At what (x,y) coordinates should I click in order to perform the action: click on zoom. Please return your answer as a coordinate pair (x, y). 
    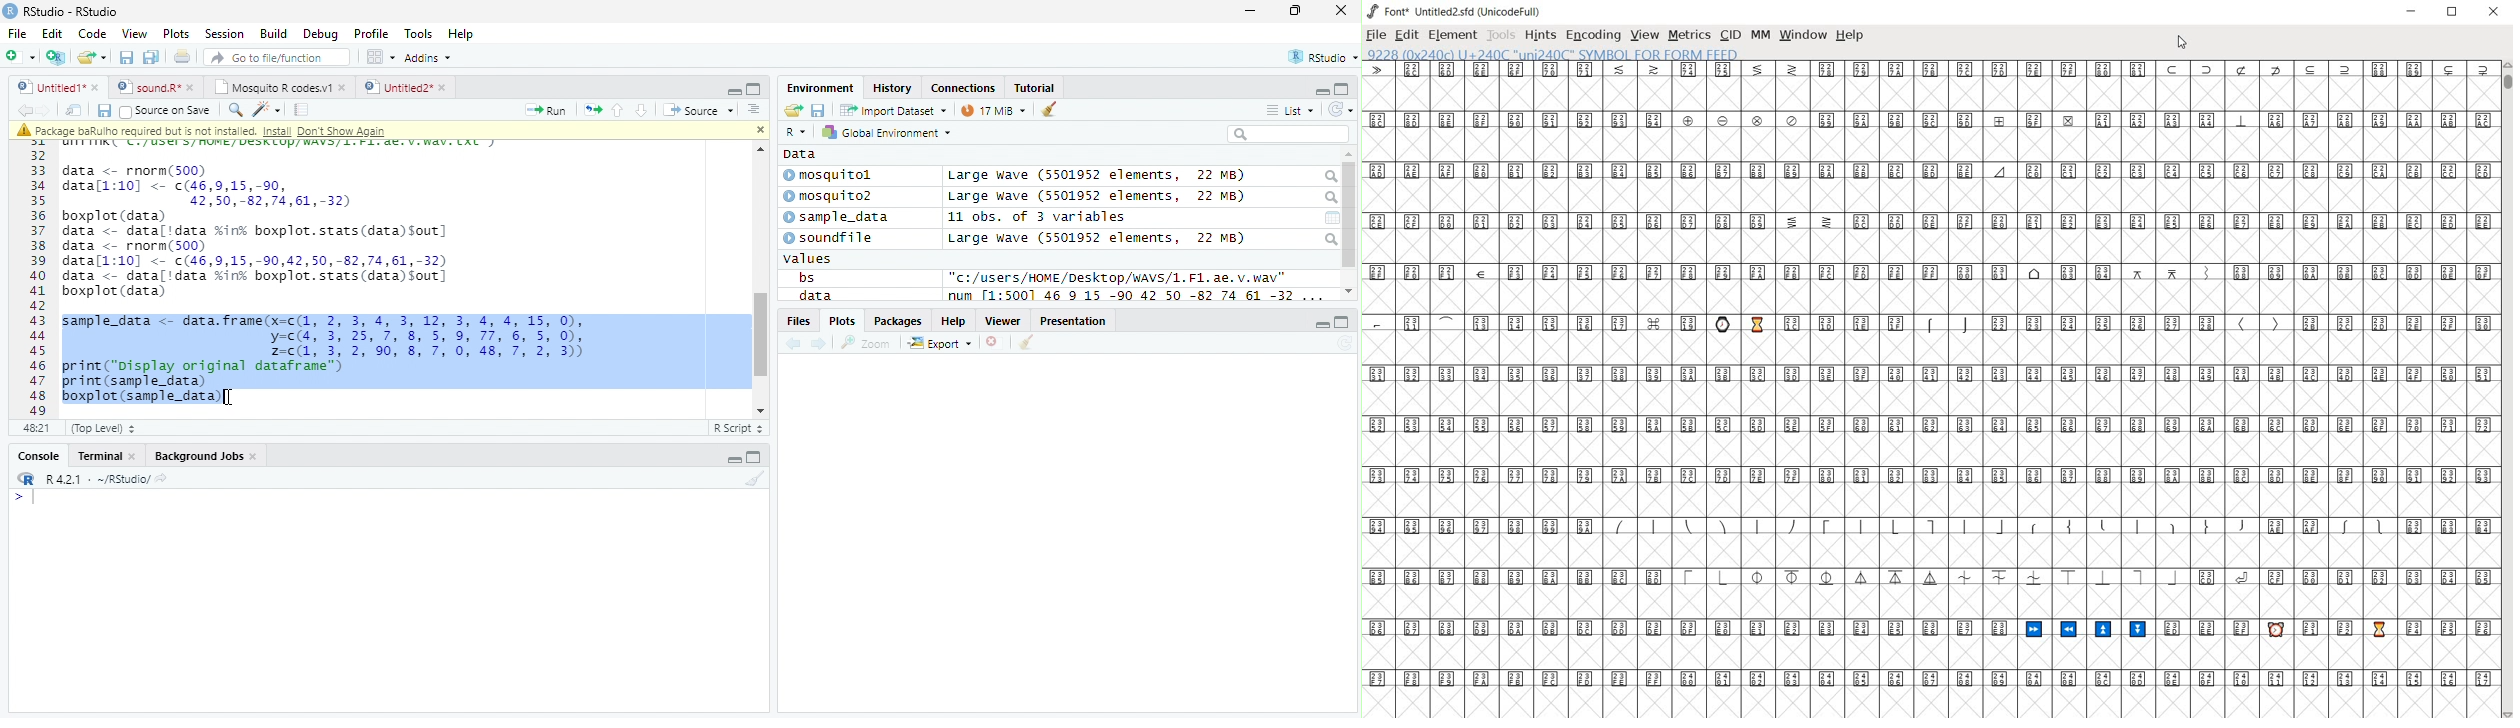
    Looking at the image, I should click on (866, 342).